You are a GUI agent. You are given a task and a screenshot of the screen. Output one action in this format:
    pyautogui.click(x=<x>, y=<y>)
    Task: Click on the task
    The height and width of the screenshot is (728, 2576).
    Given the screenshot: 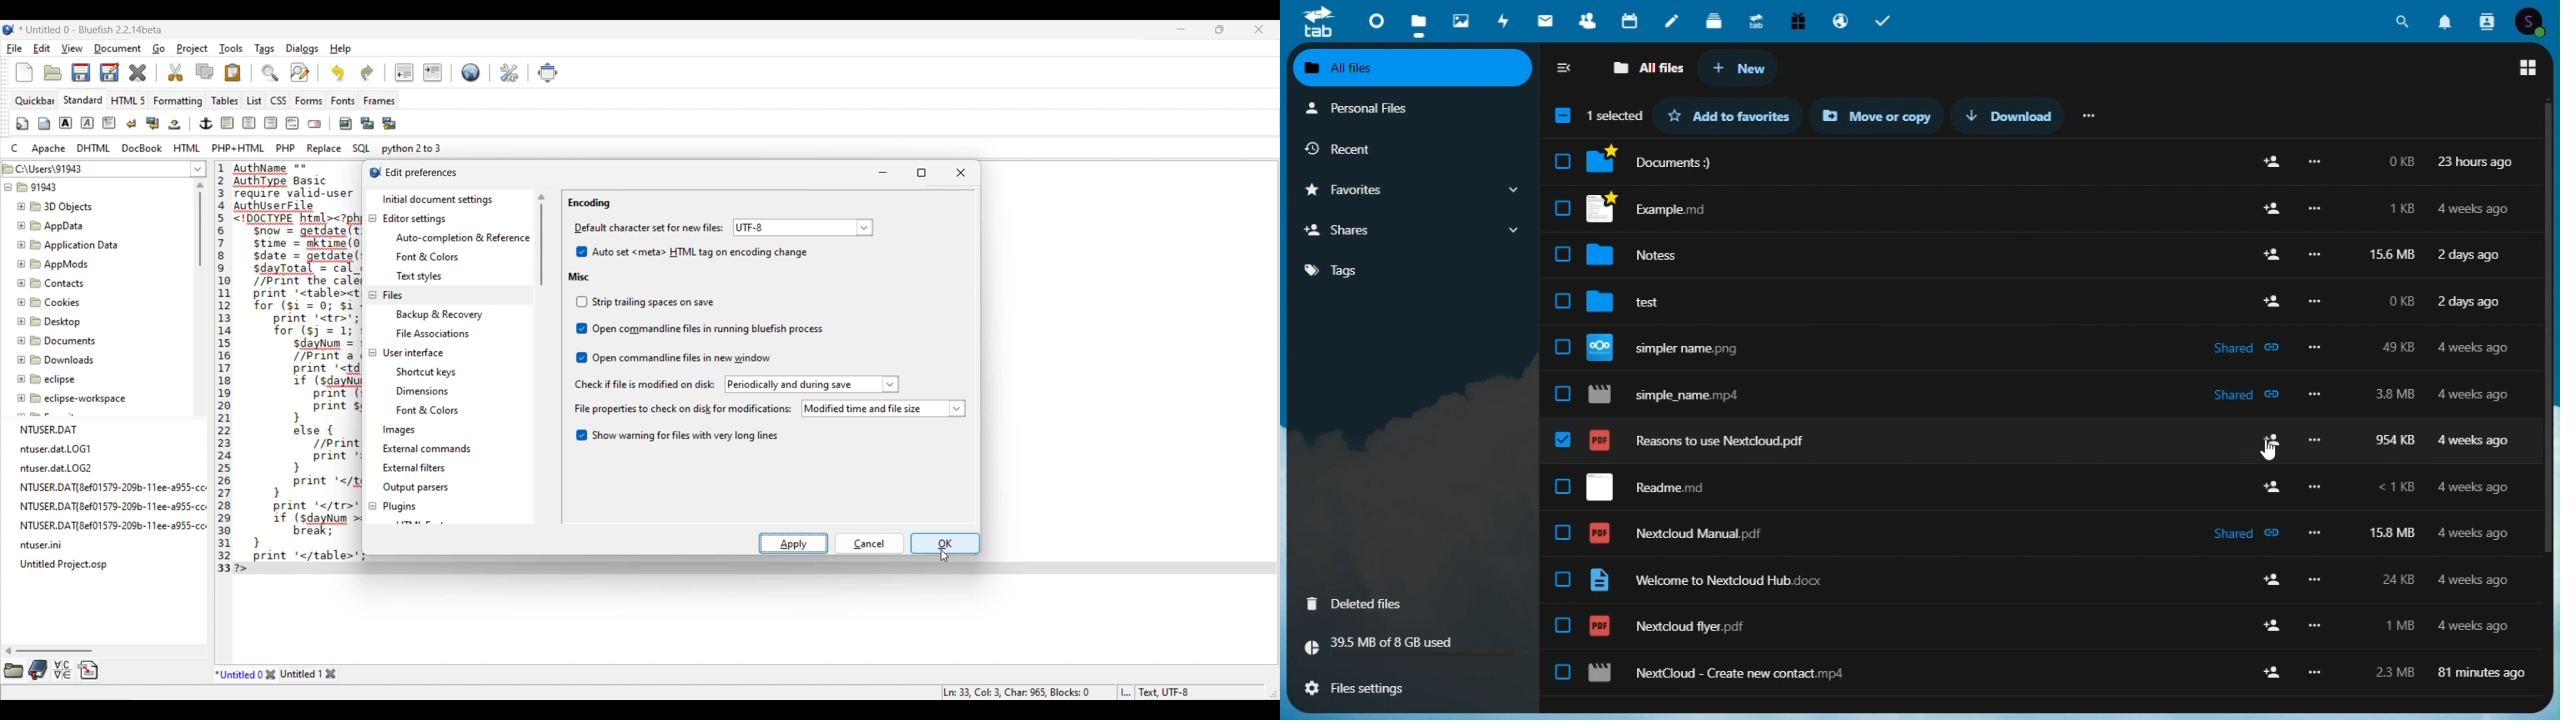 What is the action you would take?
    pyautogui.click(x=1886, y=21)
    